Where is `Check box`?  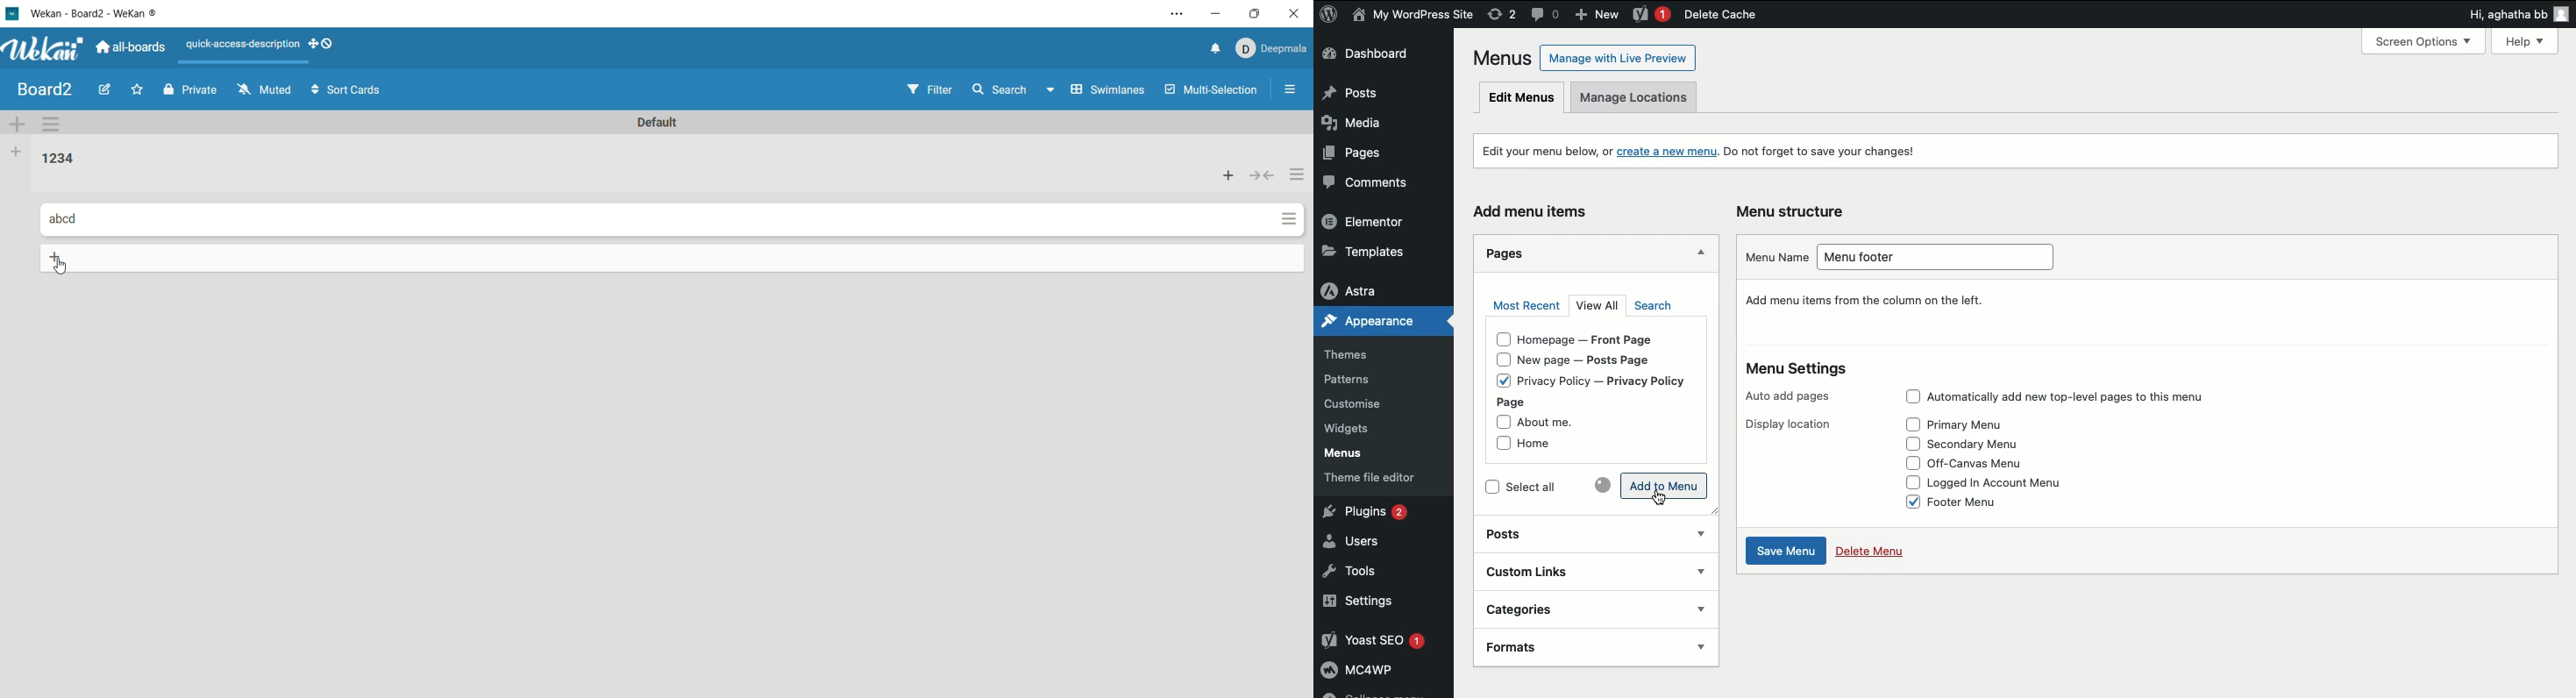
Check box is located at coordinates (1907, 481).